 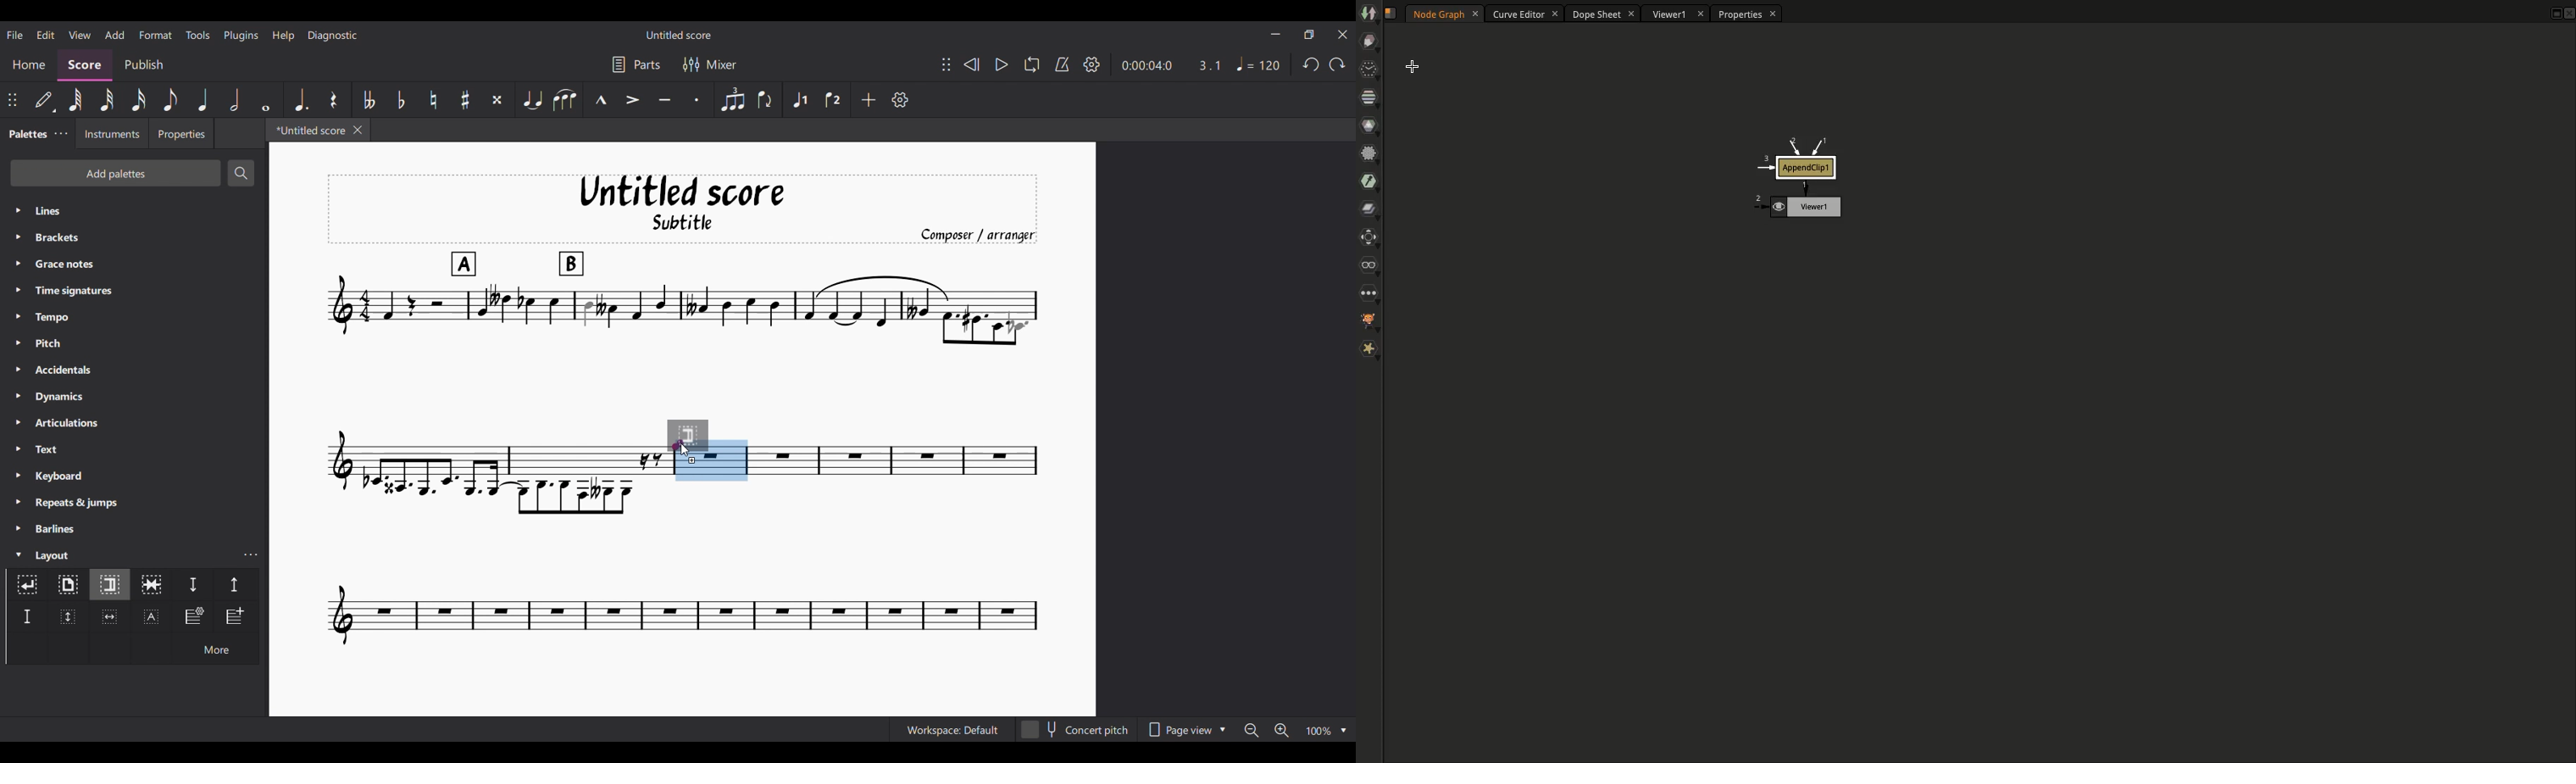 I want to click on Staccato, so click(x=697, y=100).